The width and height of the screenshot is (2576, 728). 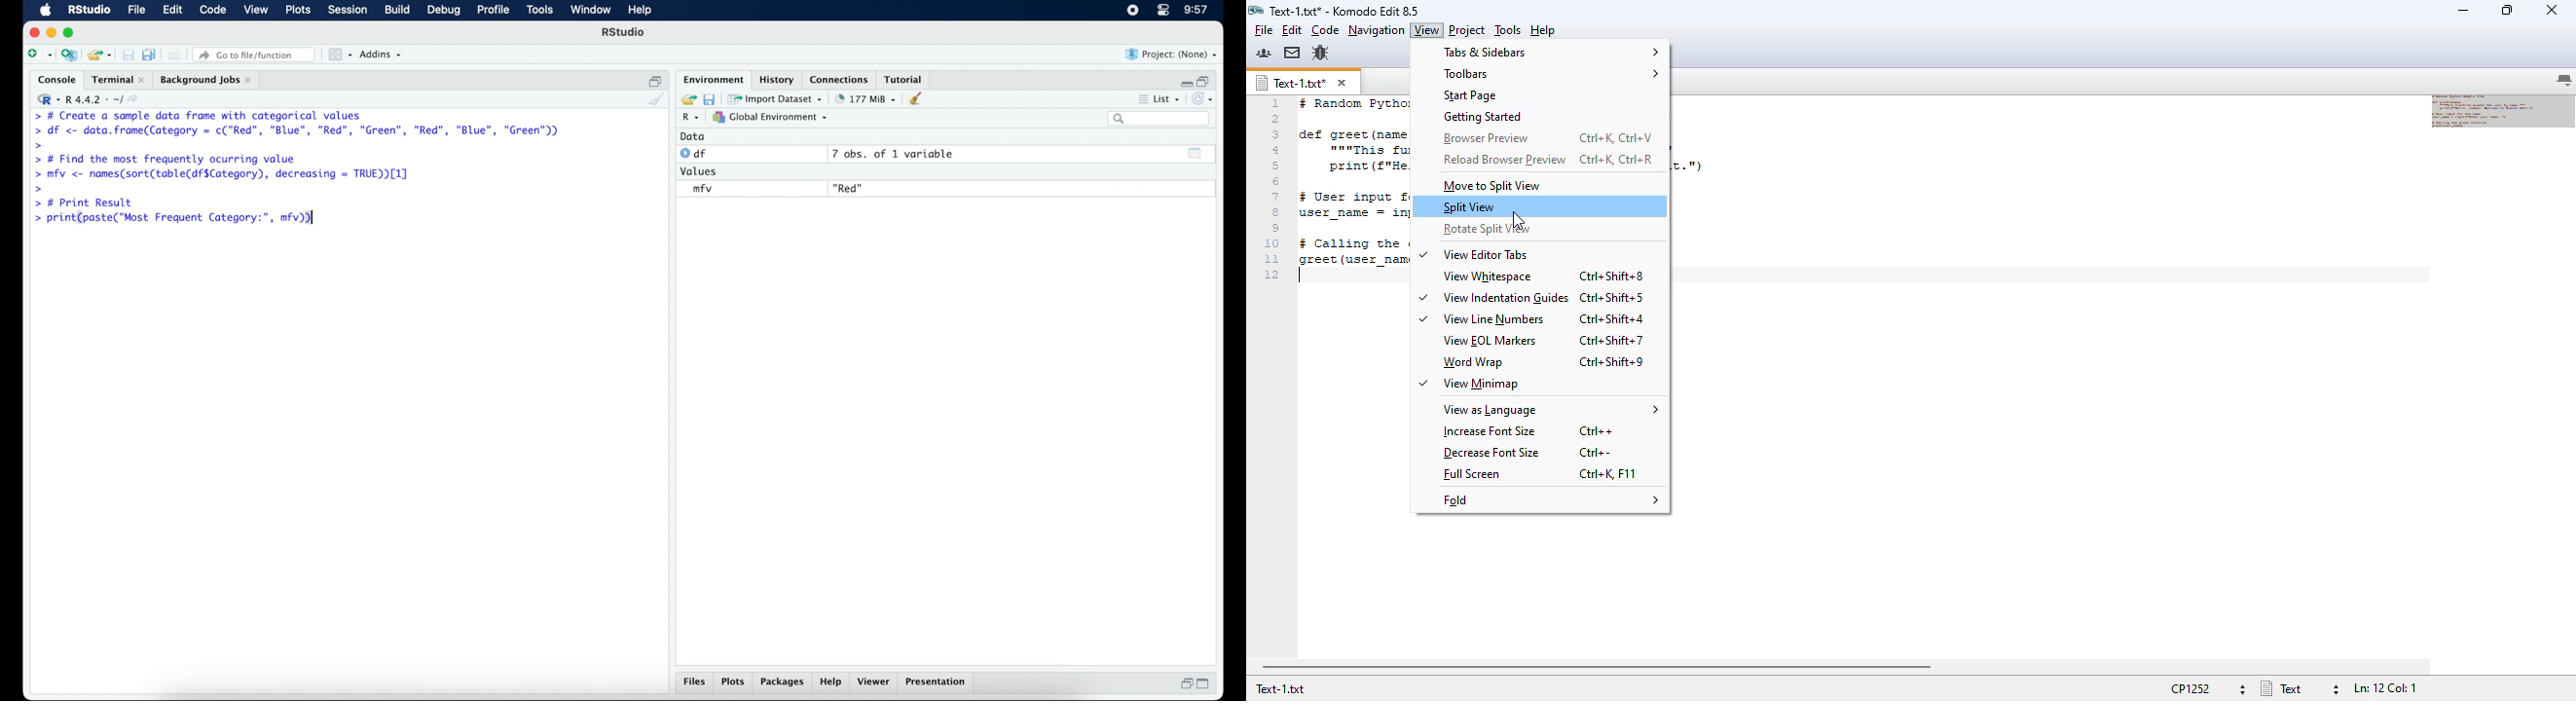 What do you see at coordinates (2552, 11) in the screenshot?
I see `close` at bounding box center [2552, 11].